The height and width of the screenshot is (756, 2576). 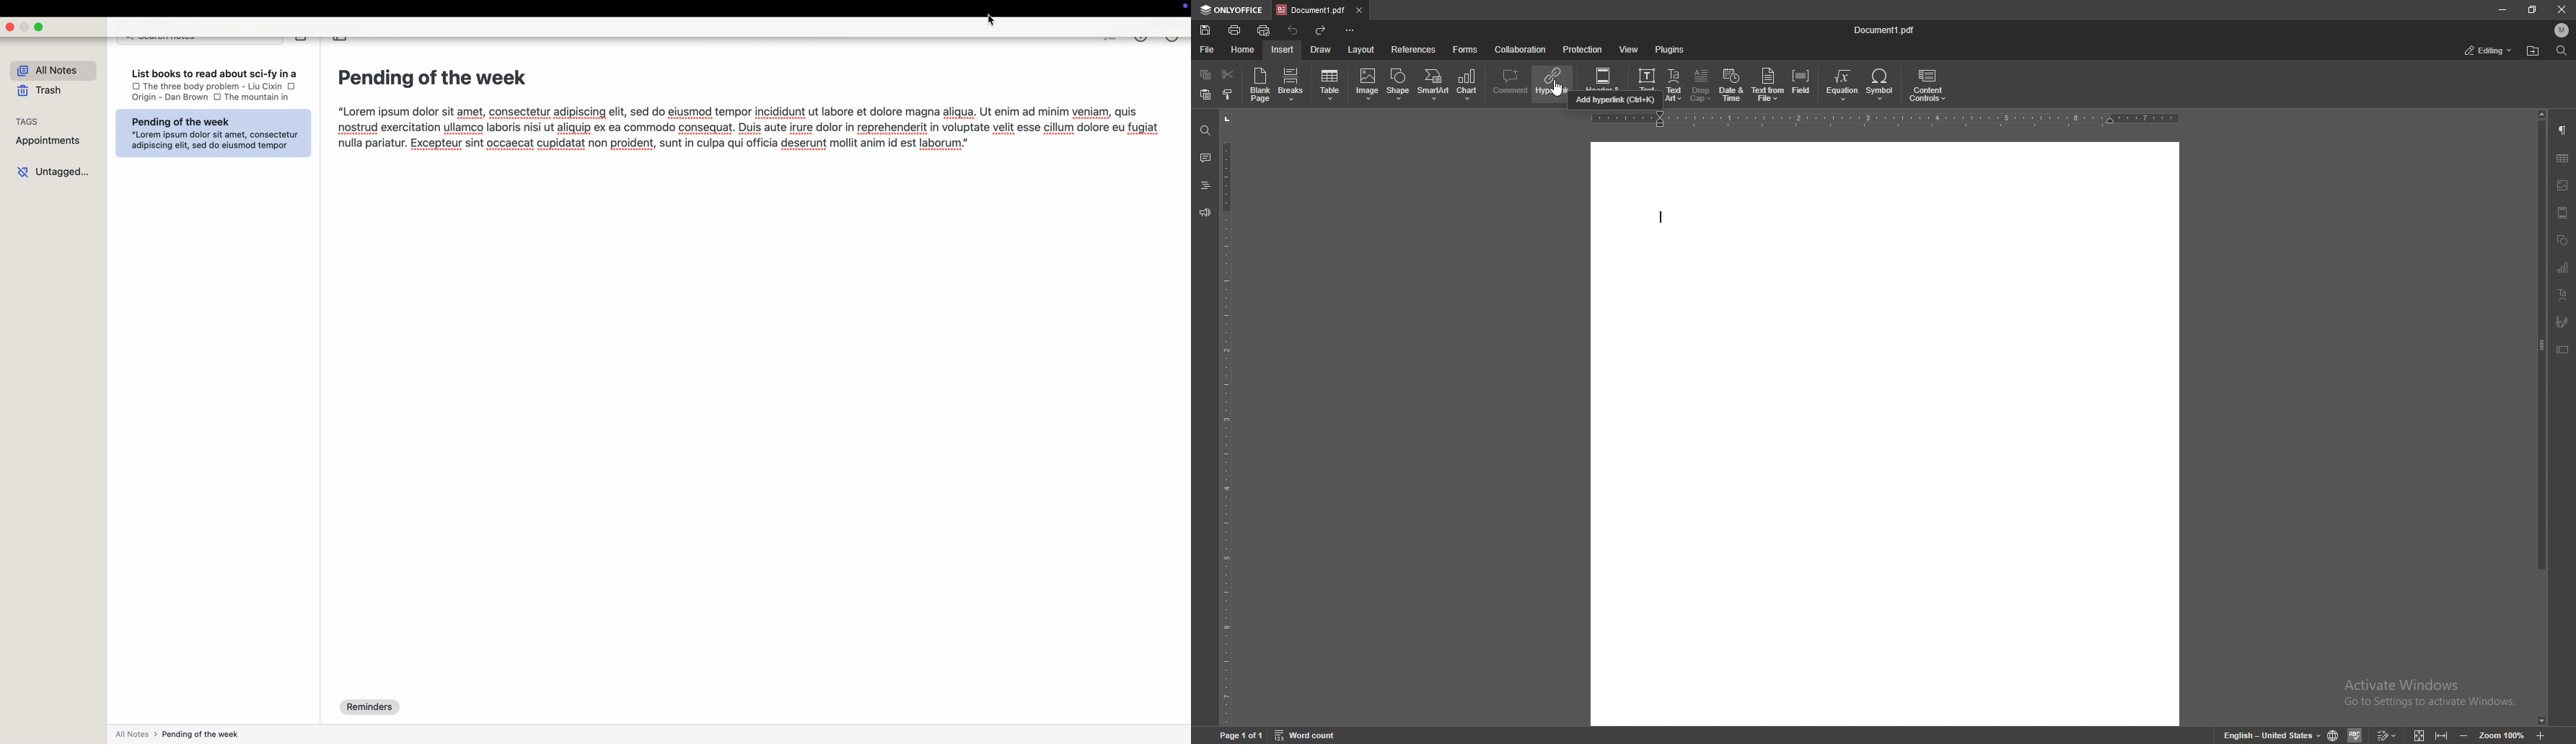 I want to click on search bar, so click(x=200, y=41).